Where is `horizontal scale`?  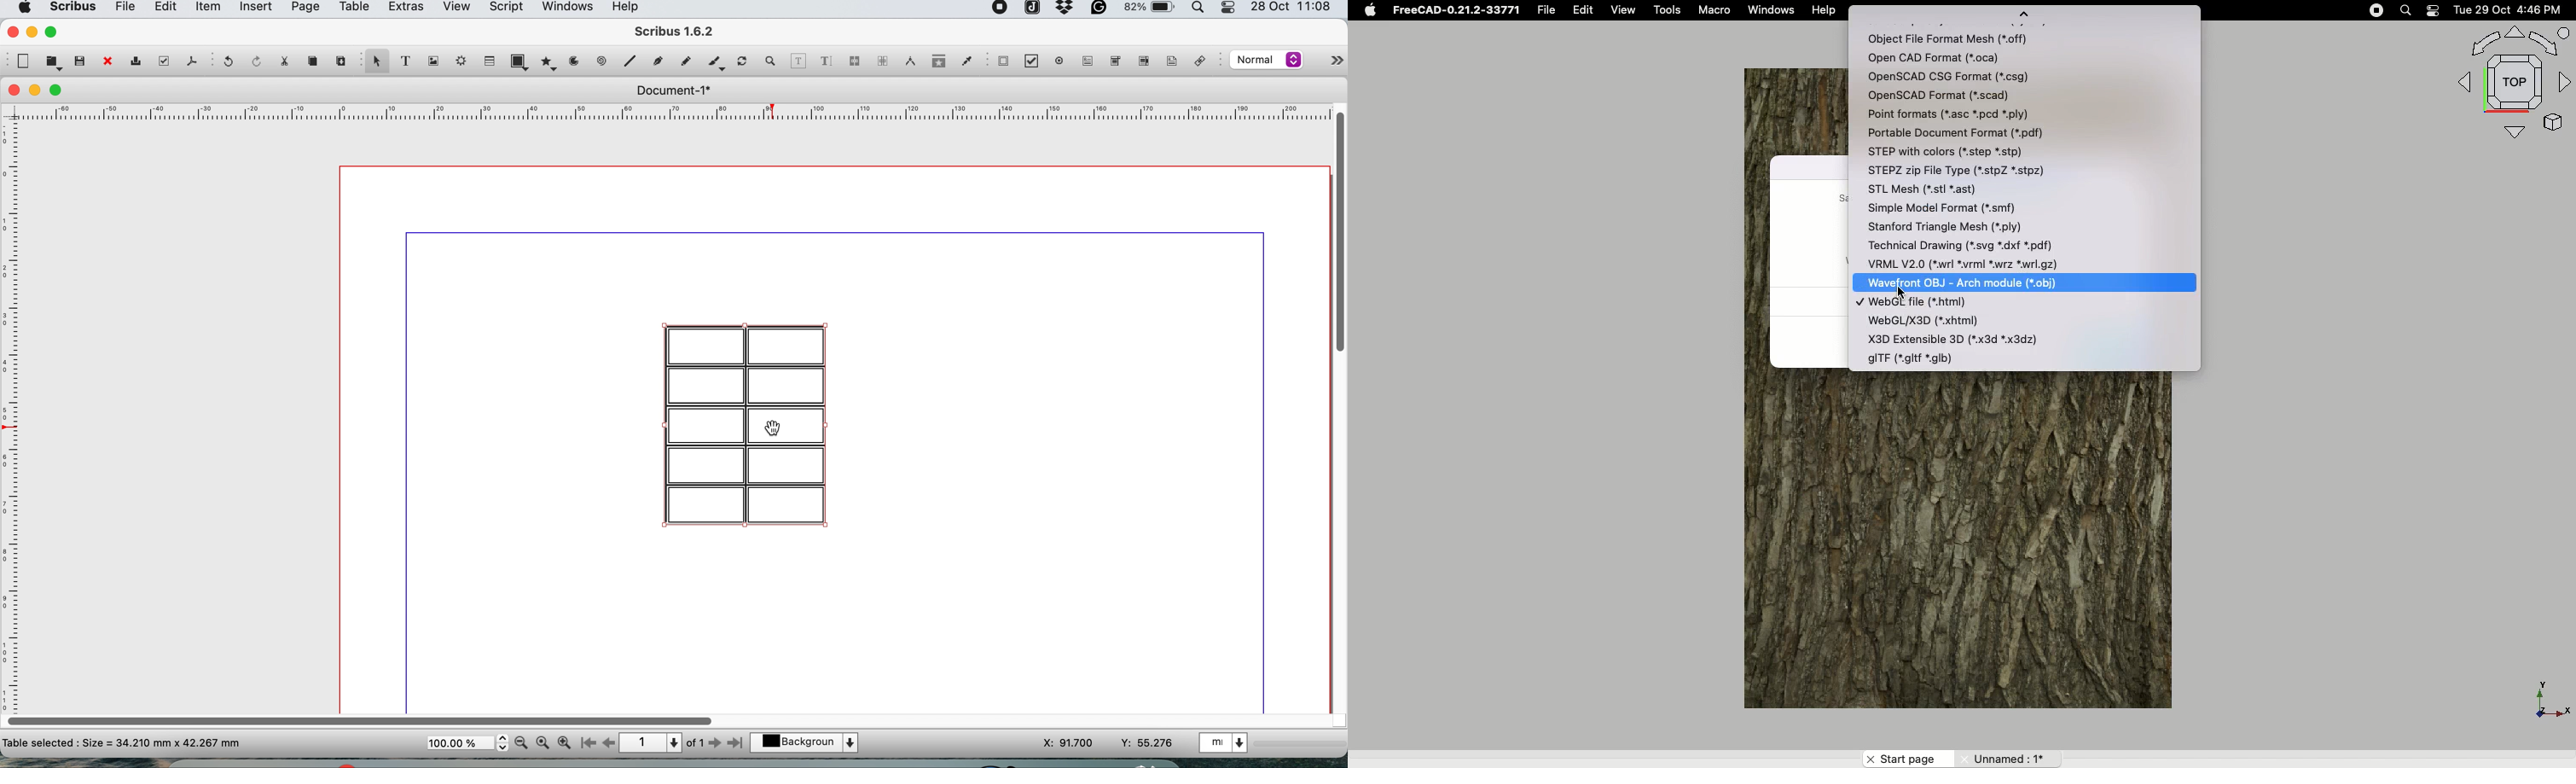 horizontal scale is located at coordinates (675, 115).